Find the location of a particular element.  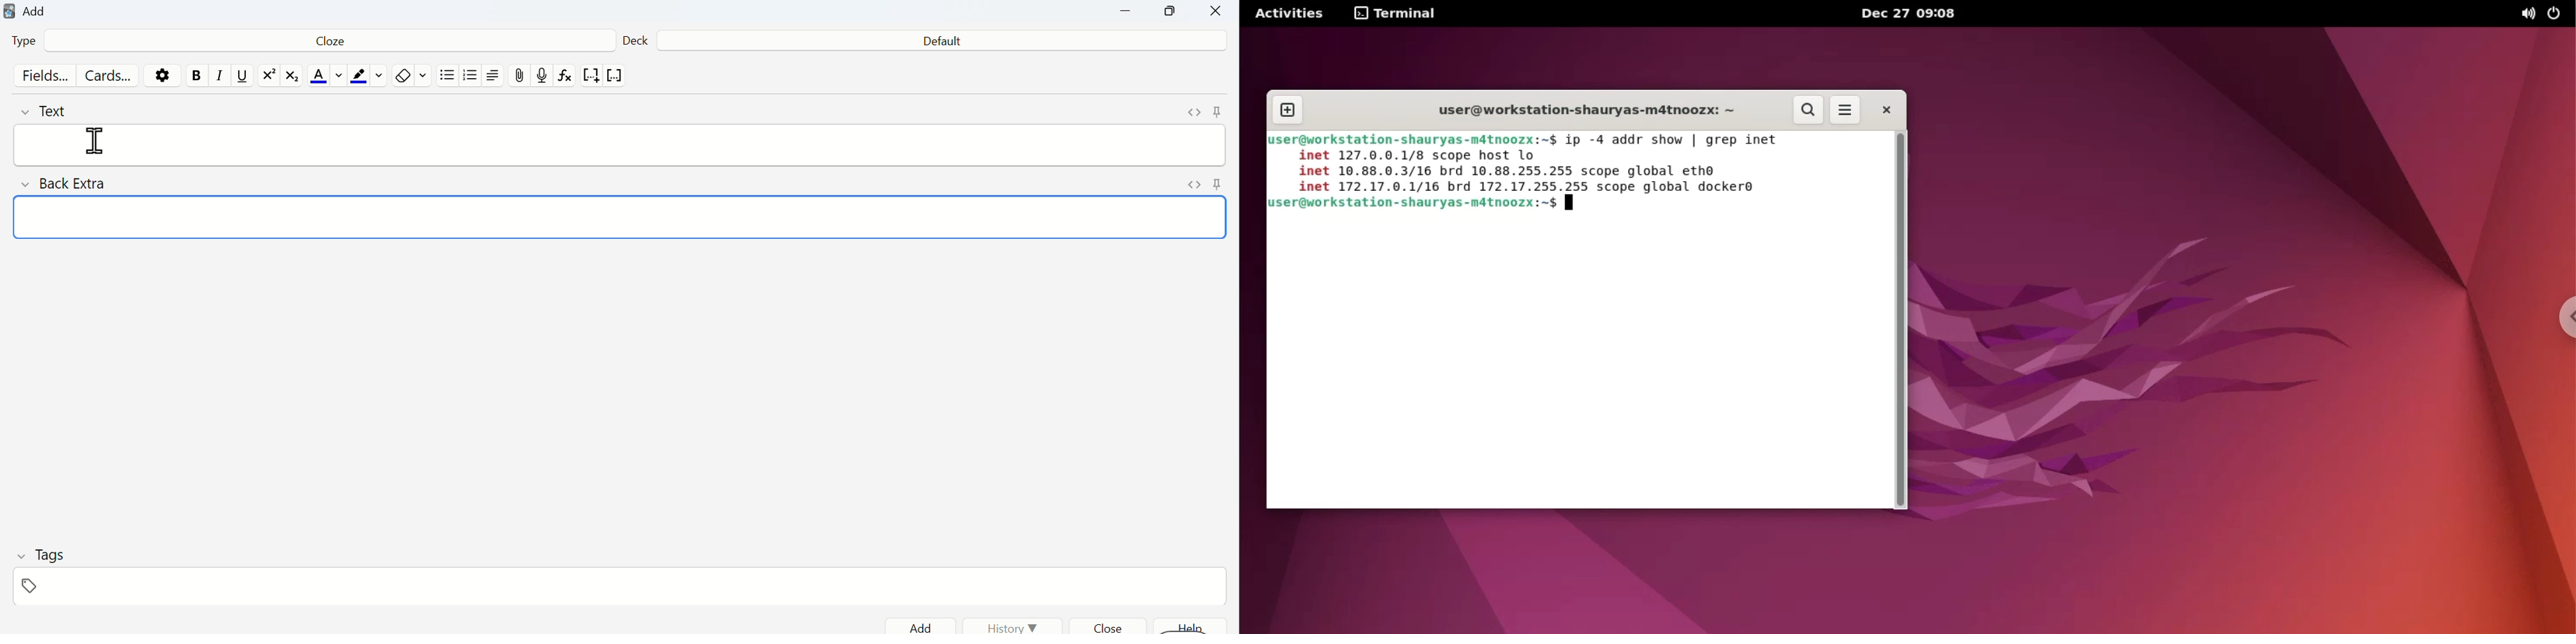

matrix is located at coordinates (293, 77).